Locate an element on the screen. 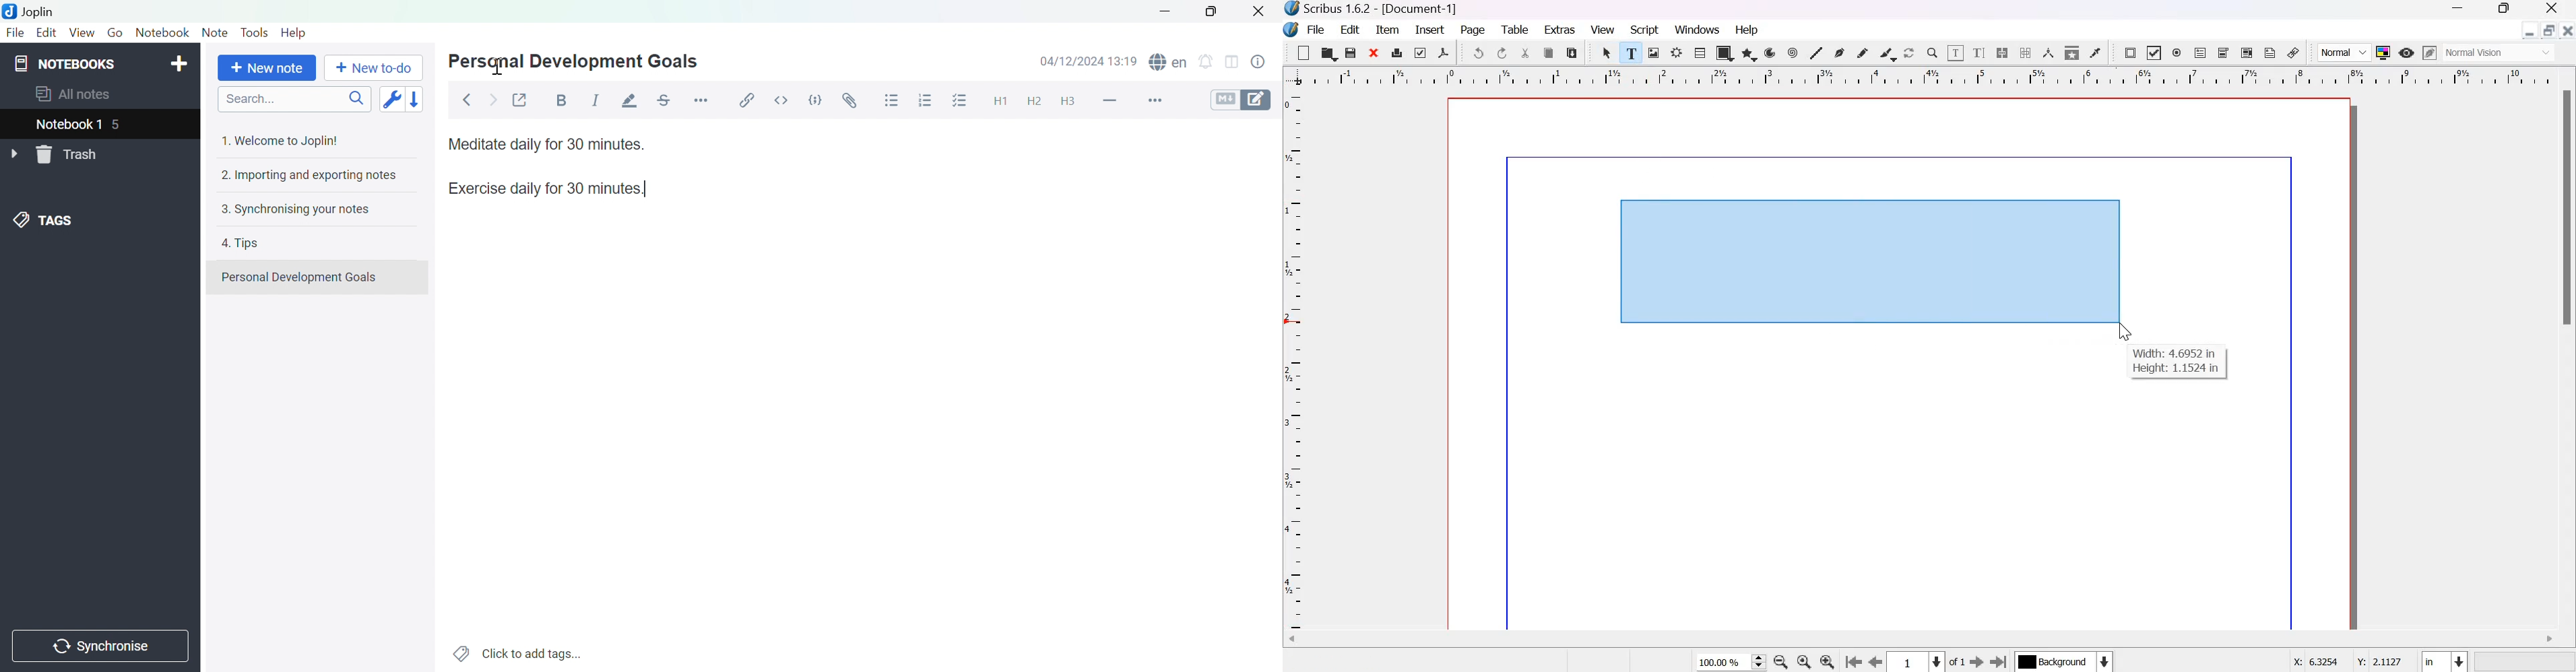 The height and width of the screenshot is (672, 2576). Table is located at coordinates (1700, 52).